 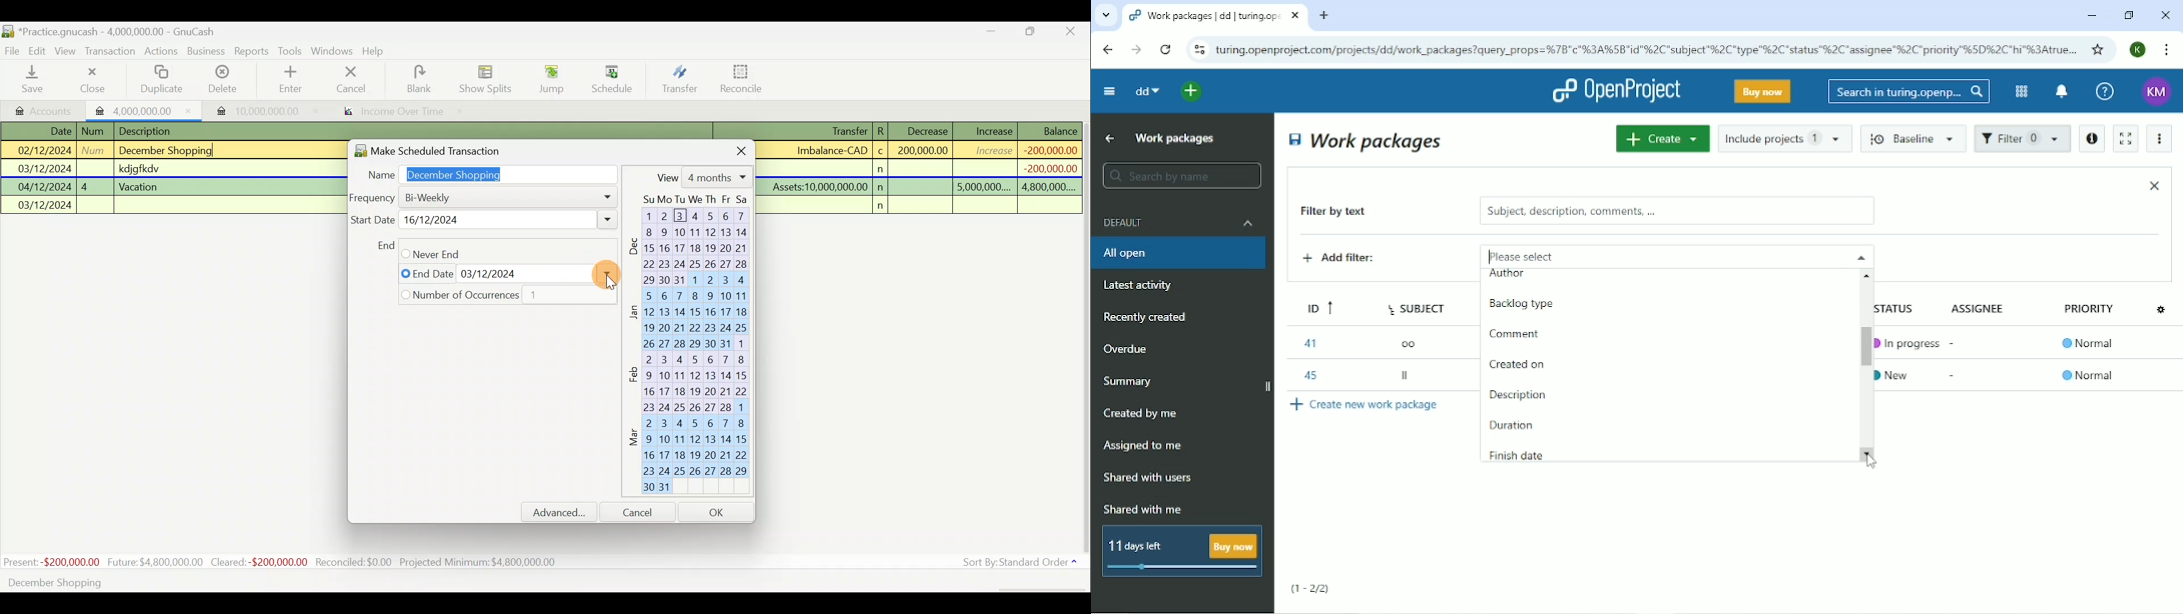 I want to click on Transaction details, so click(x=926, y=168).